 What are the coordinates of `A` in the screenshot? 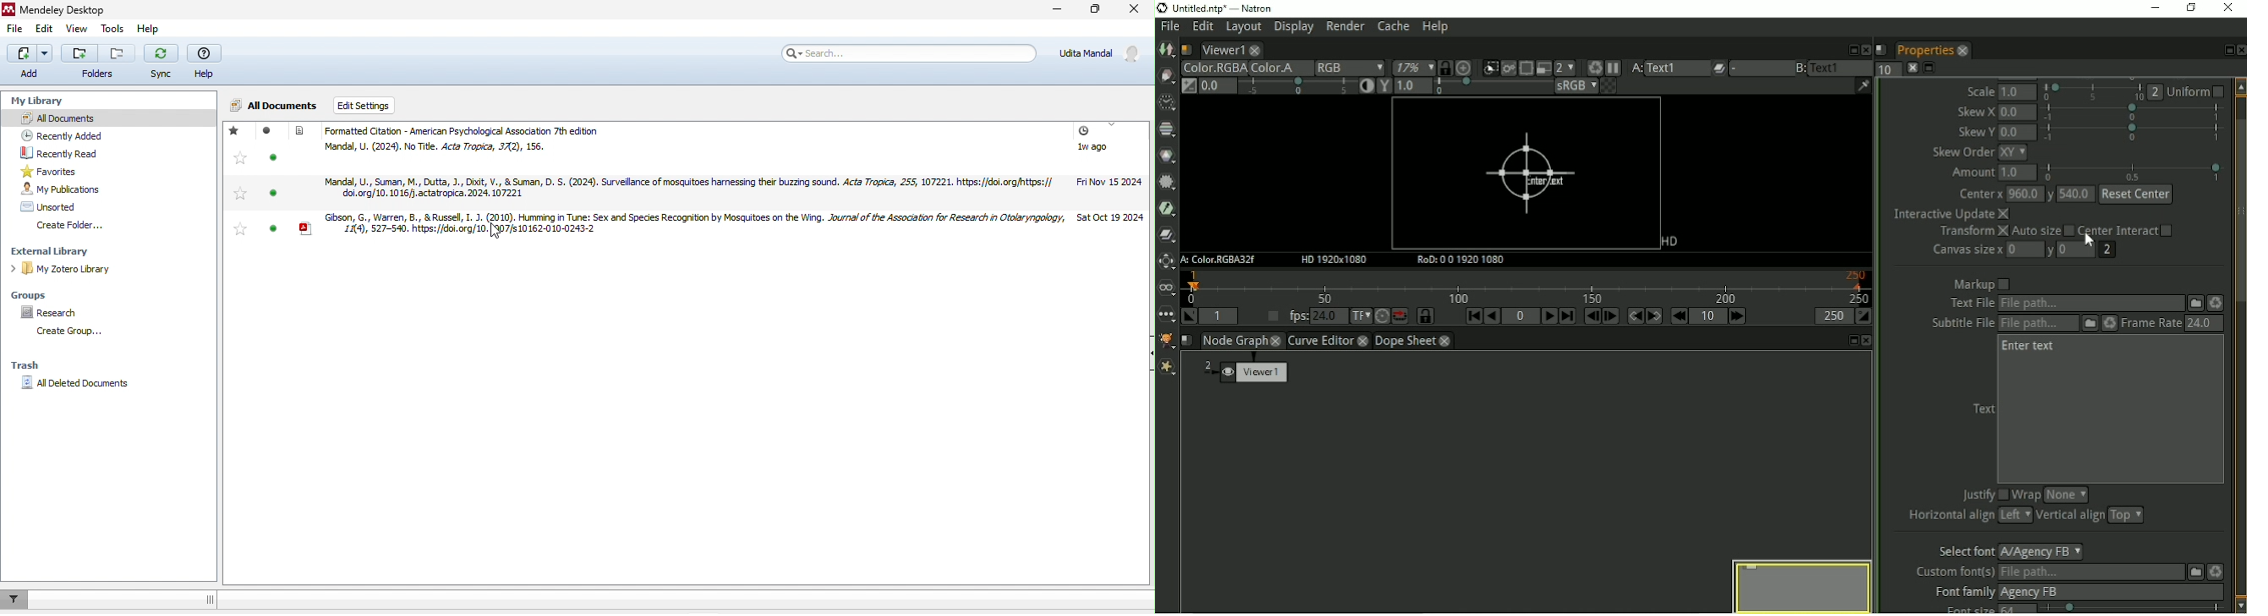 It's located at (1635, 68).